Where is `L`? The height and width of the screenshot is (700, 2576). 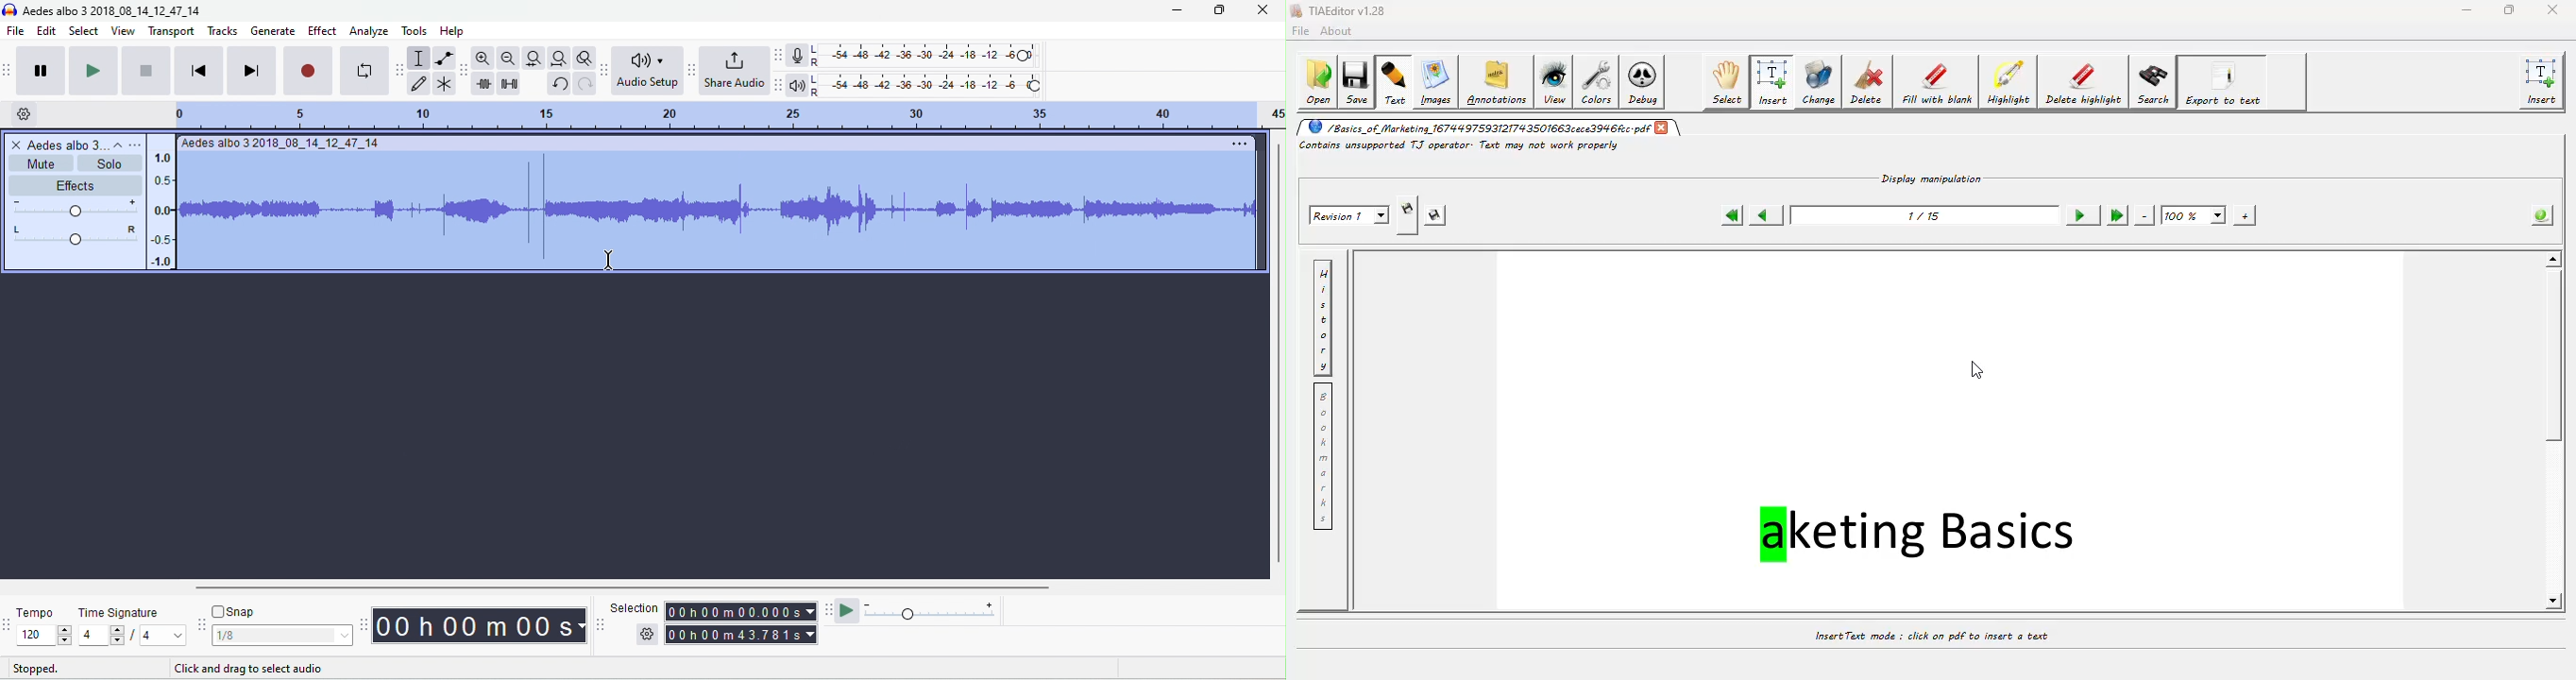
L is located at coordinates (815, 49).